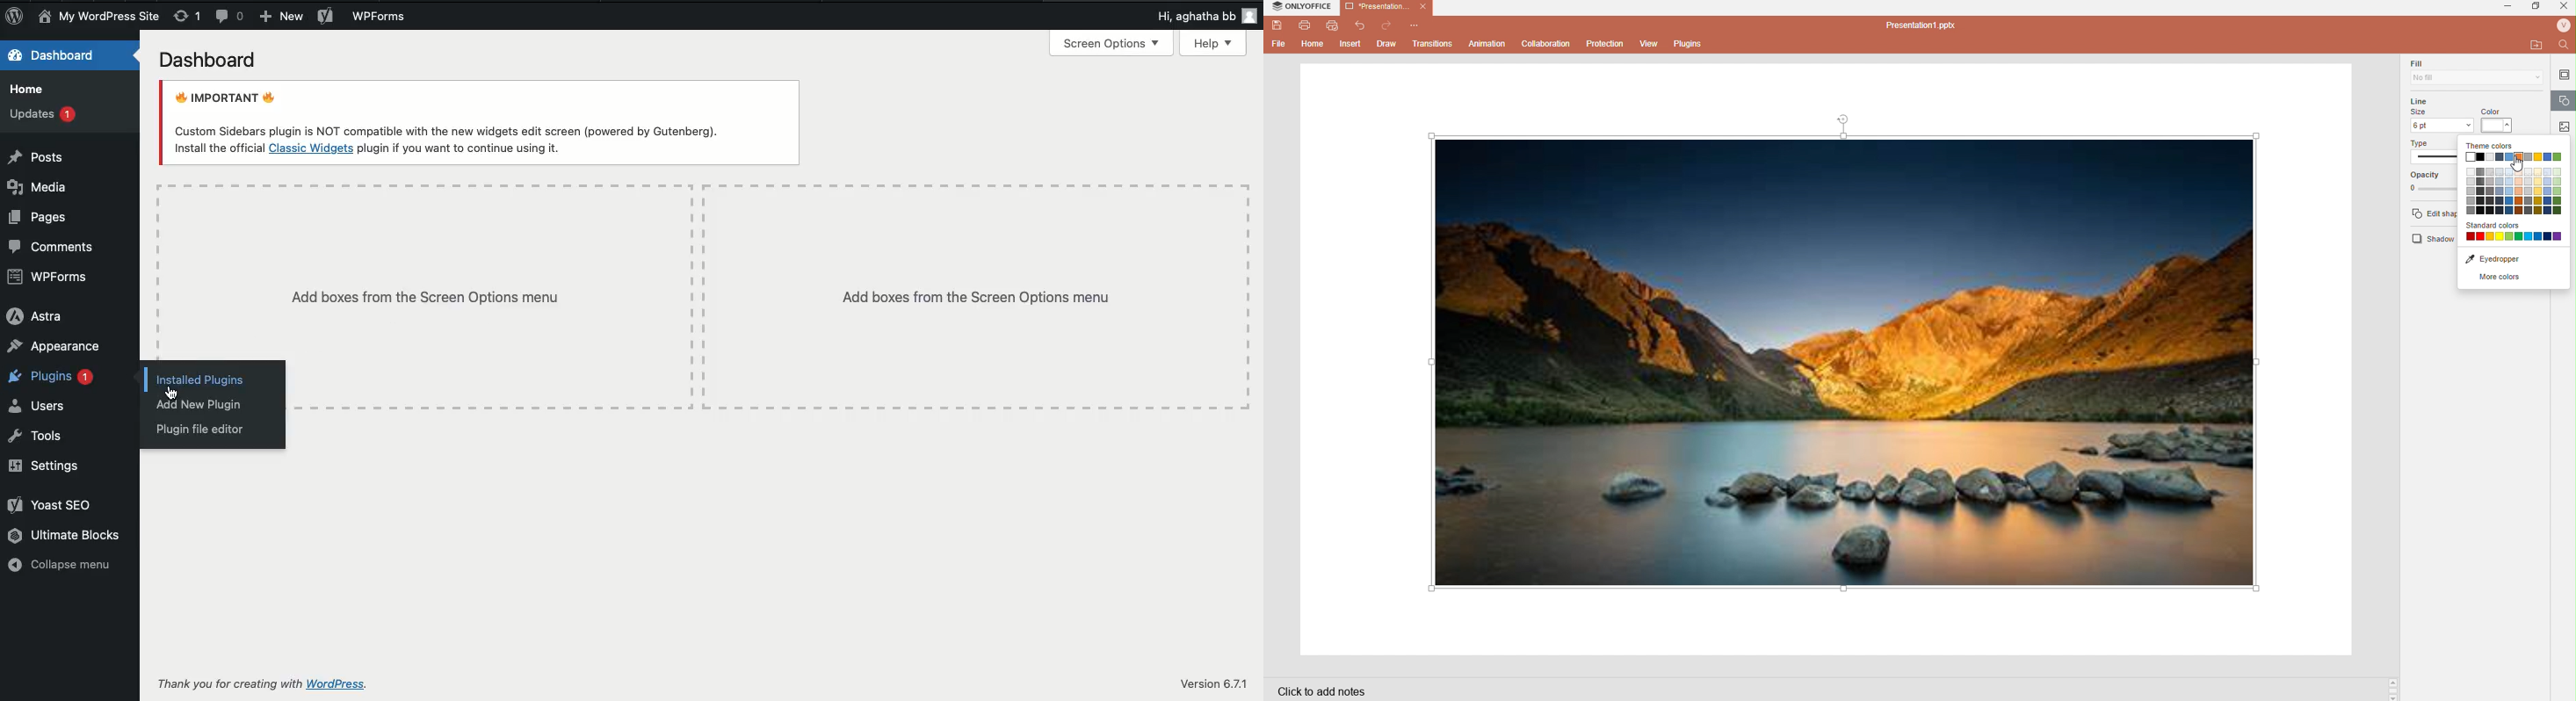 Image resolution: width=2576 pixels, height=728 pixels. I want to click on Slide settings, so click(2566, 75).